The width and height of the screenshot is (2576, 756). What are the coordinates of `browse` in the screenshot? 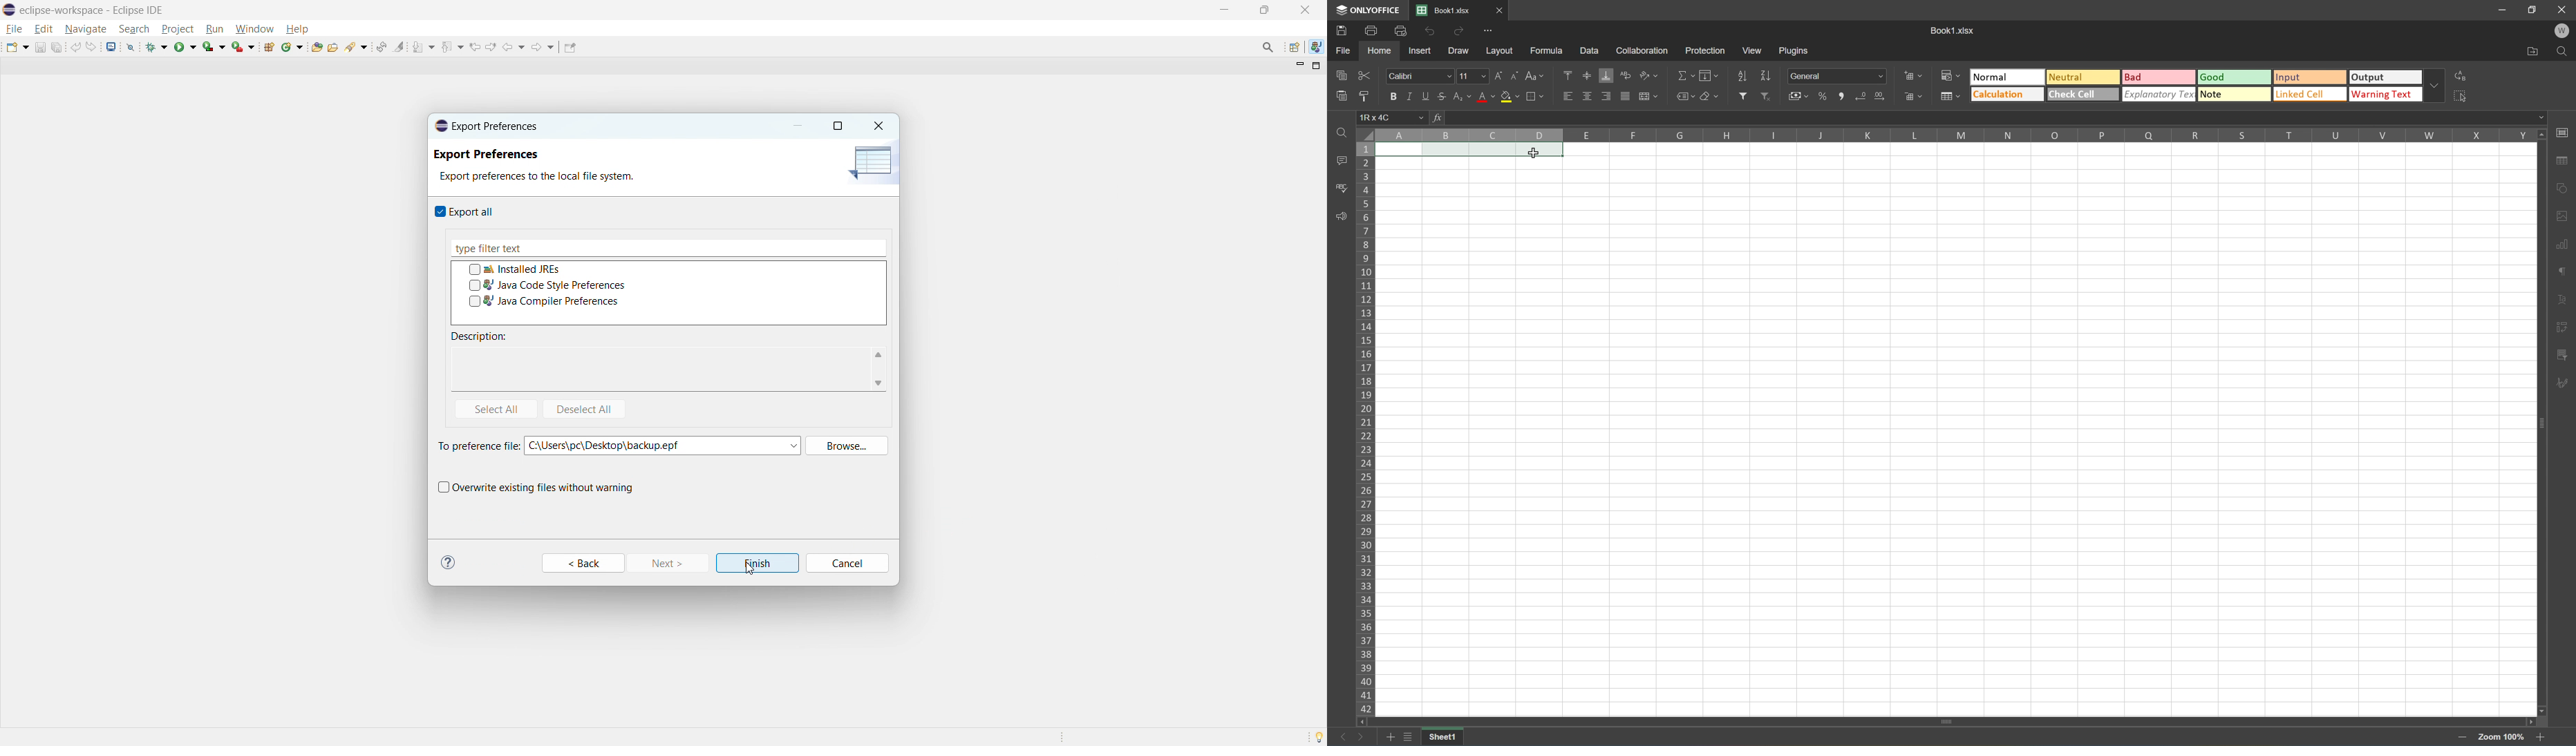 It's located at (847, 446).